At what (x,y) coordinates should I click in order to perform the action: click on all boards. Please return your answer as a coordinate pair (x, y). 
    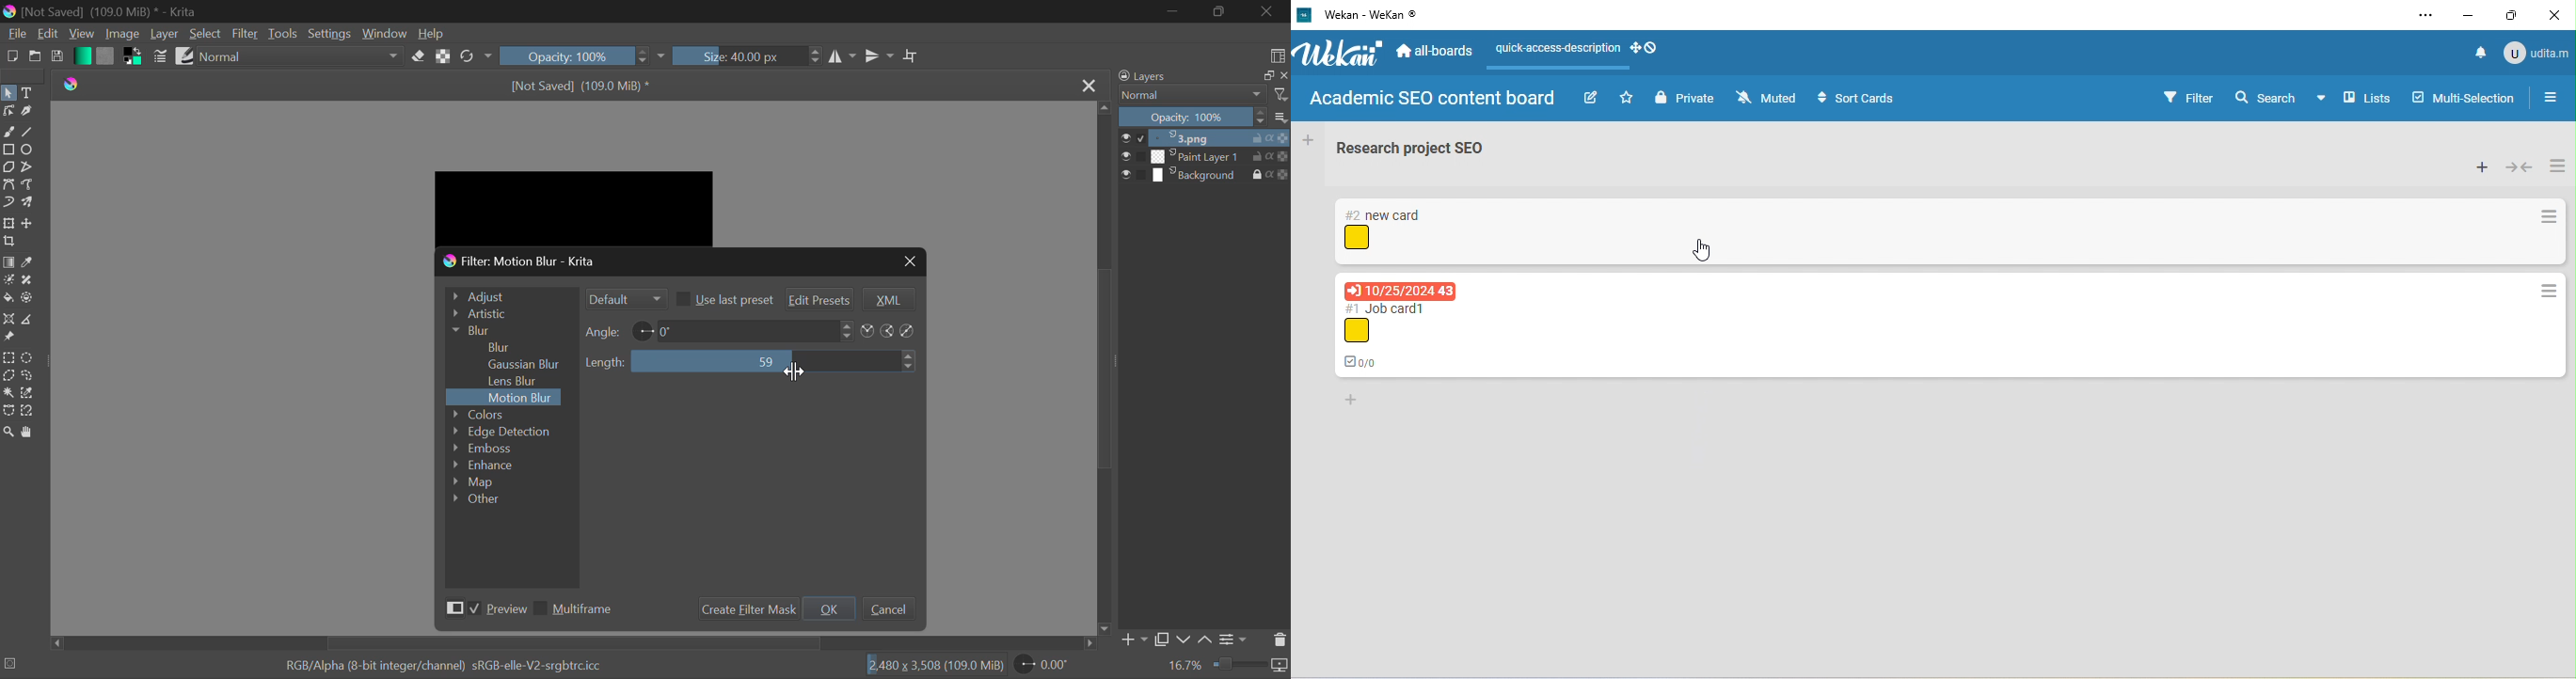
    Looking at the image, I should click on (1437, 54).